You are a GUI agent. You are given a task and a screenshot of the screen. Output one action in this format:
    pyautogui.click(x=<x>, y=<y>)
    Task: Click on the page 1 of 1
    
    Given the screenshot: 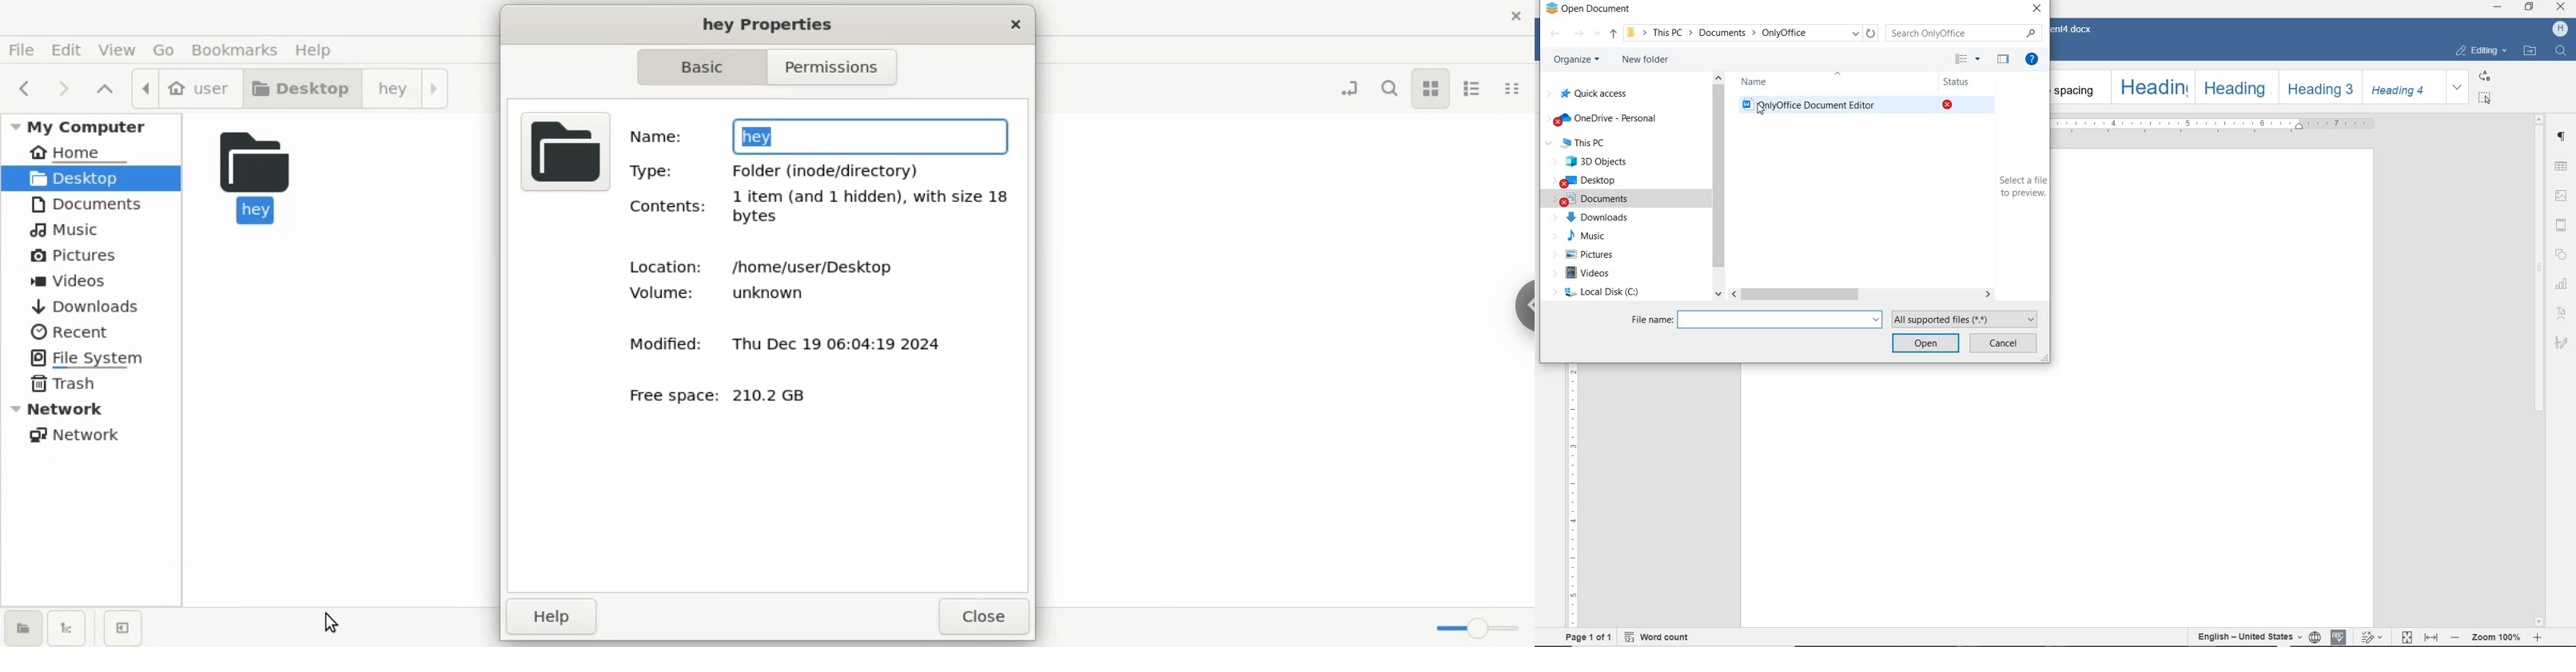 What is the action you would take?
    pyautogui.click(x=1589, y=638)
    